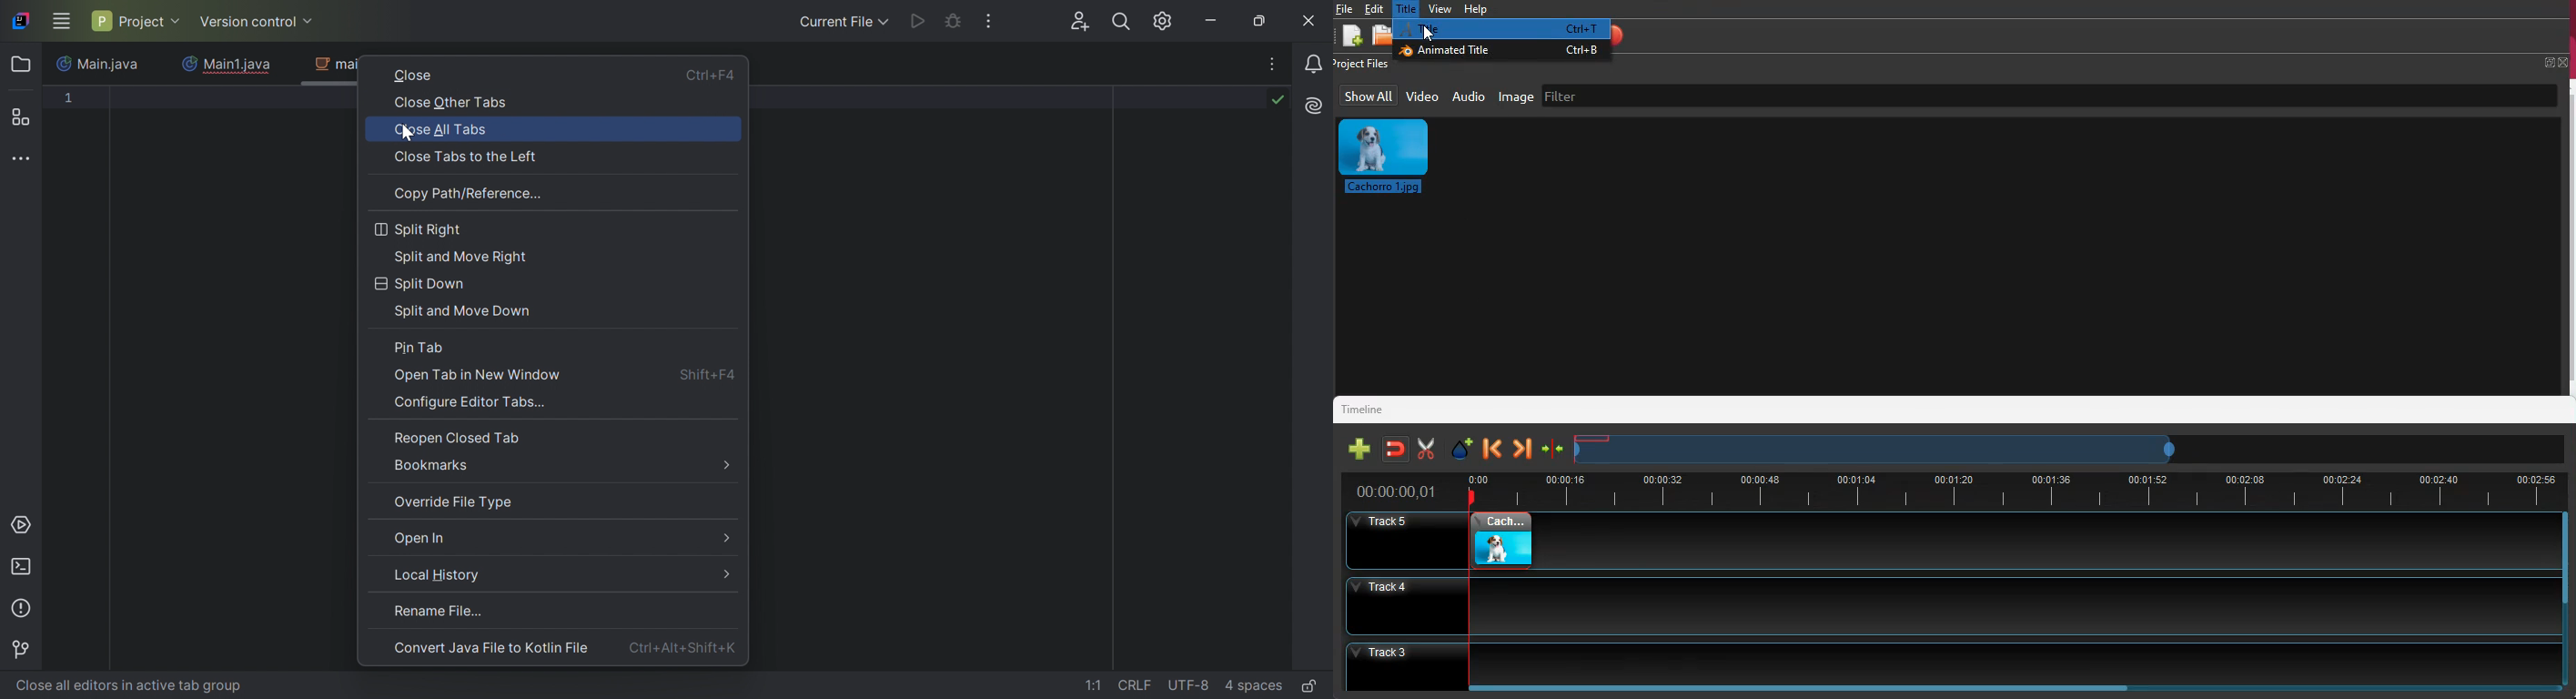  Describe the element at coordinates (1409, 8) in the screenshot. I see `title` at that location.